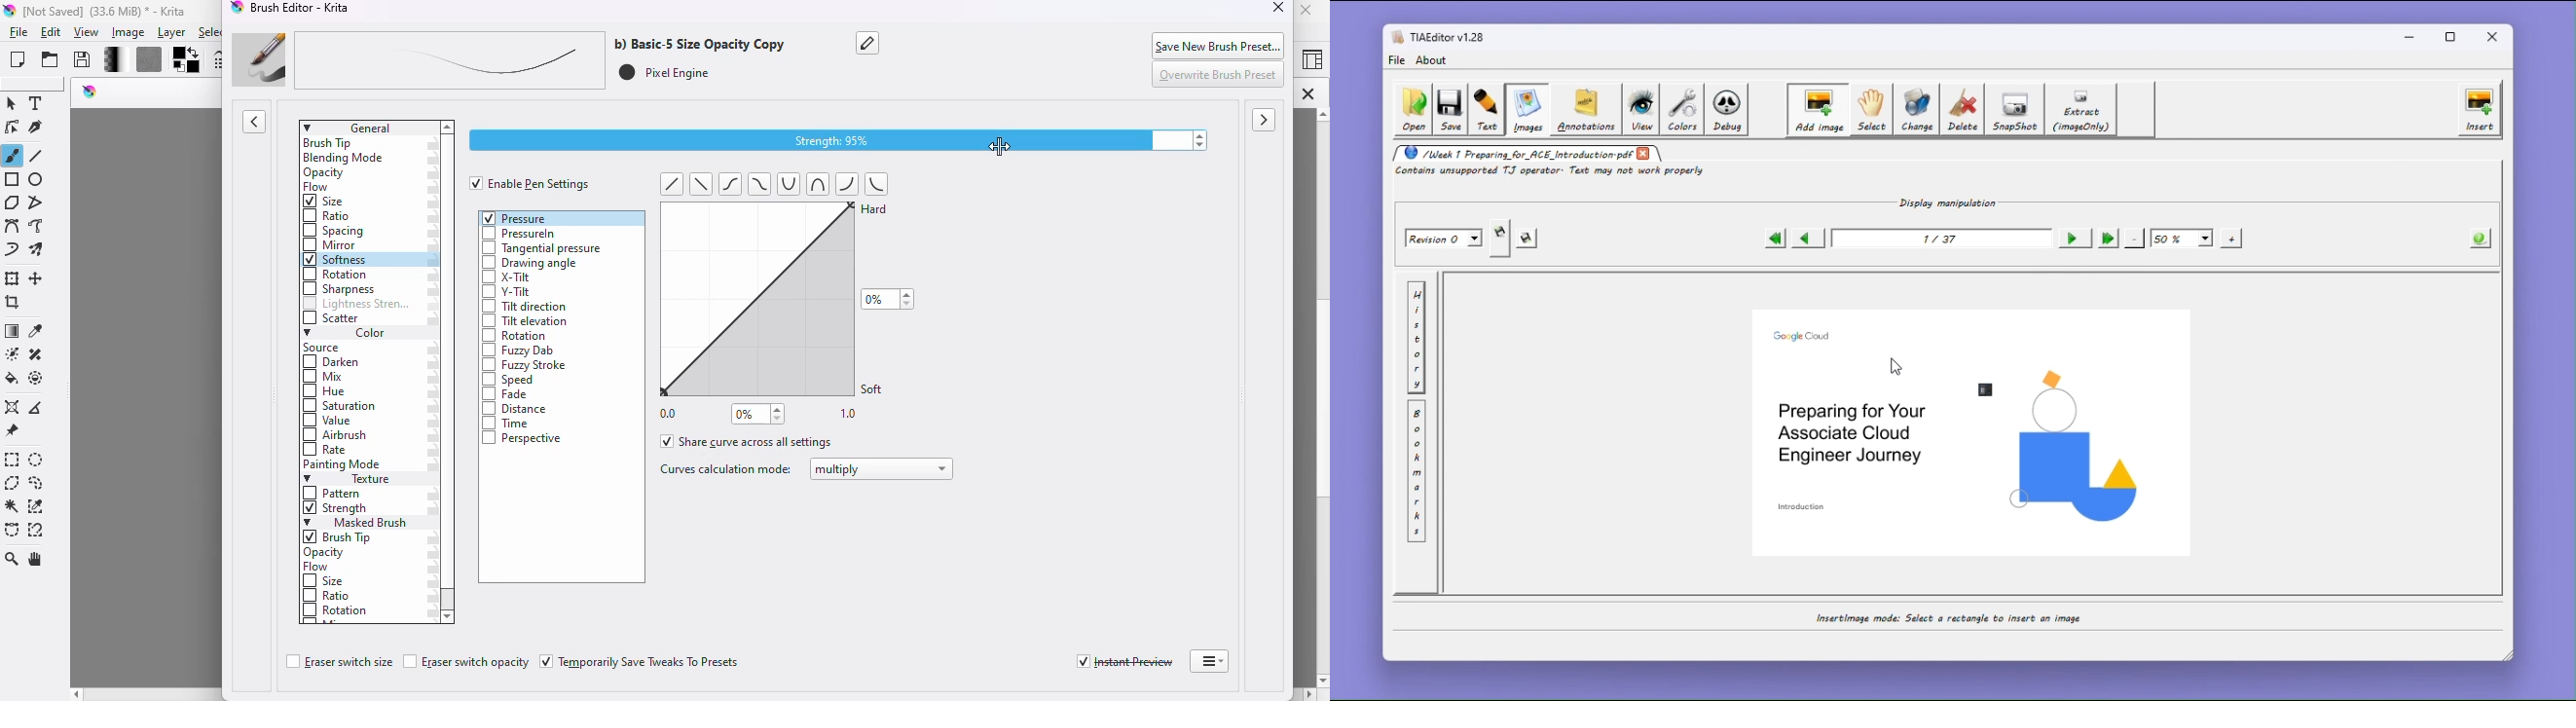  Describe the element at coordinates (335, 231) in the screenshot. I see `spacing` at that location.